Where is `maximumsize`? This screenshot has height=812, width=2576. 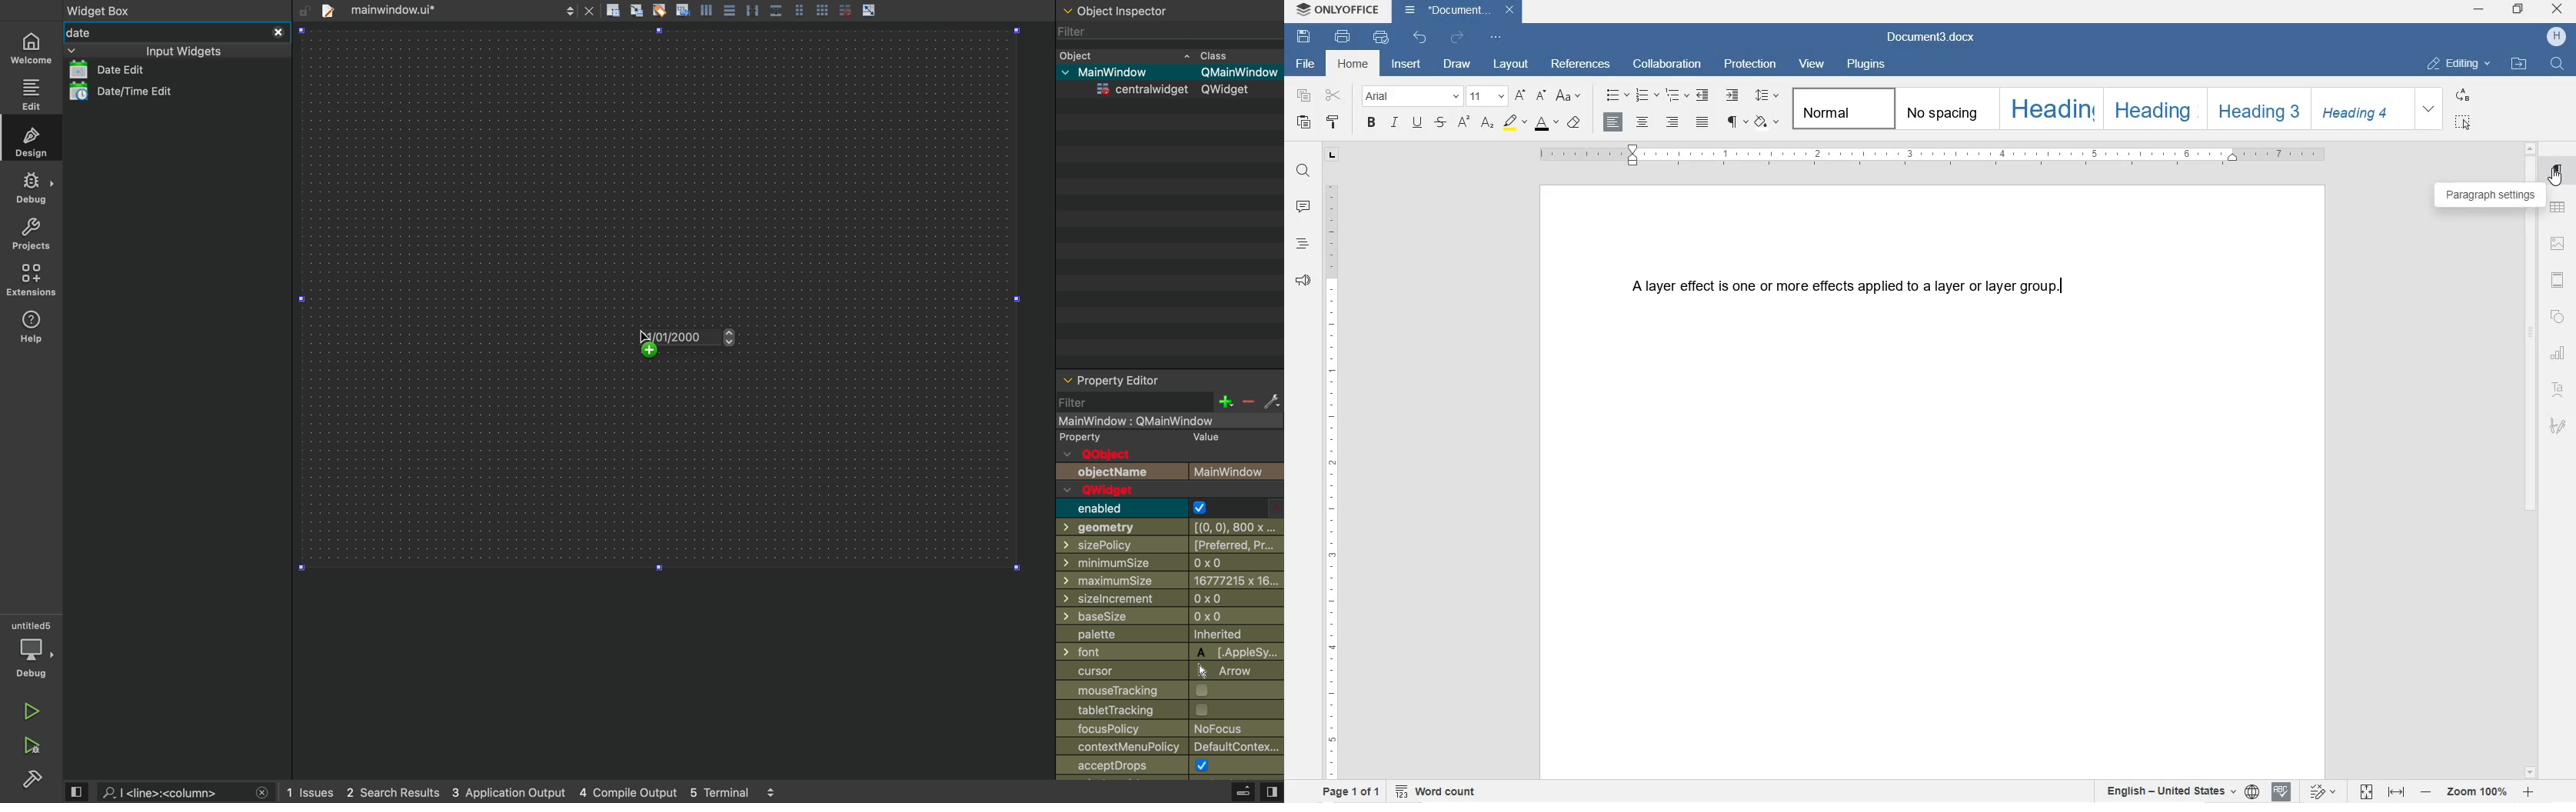 maximumsize is located at coordinates (1170, 582).